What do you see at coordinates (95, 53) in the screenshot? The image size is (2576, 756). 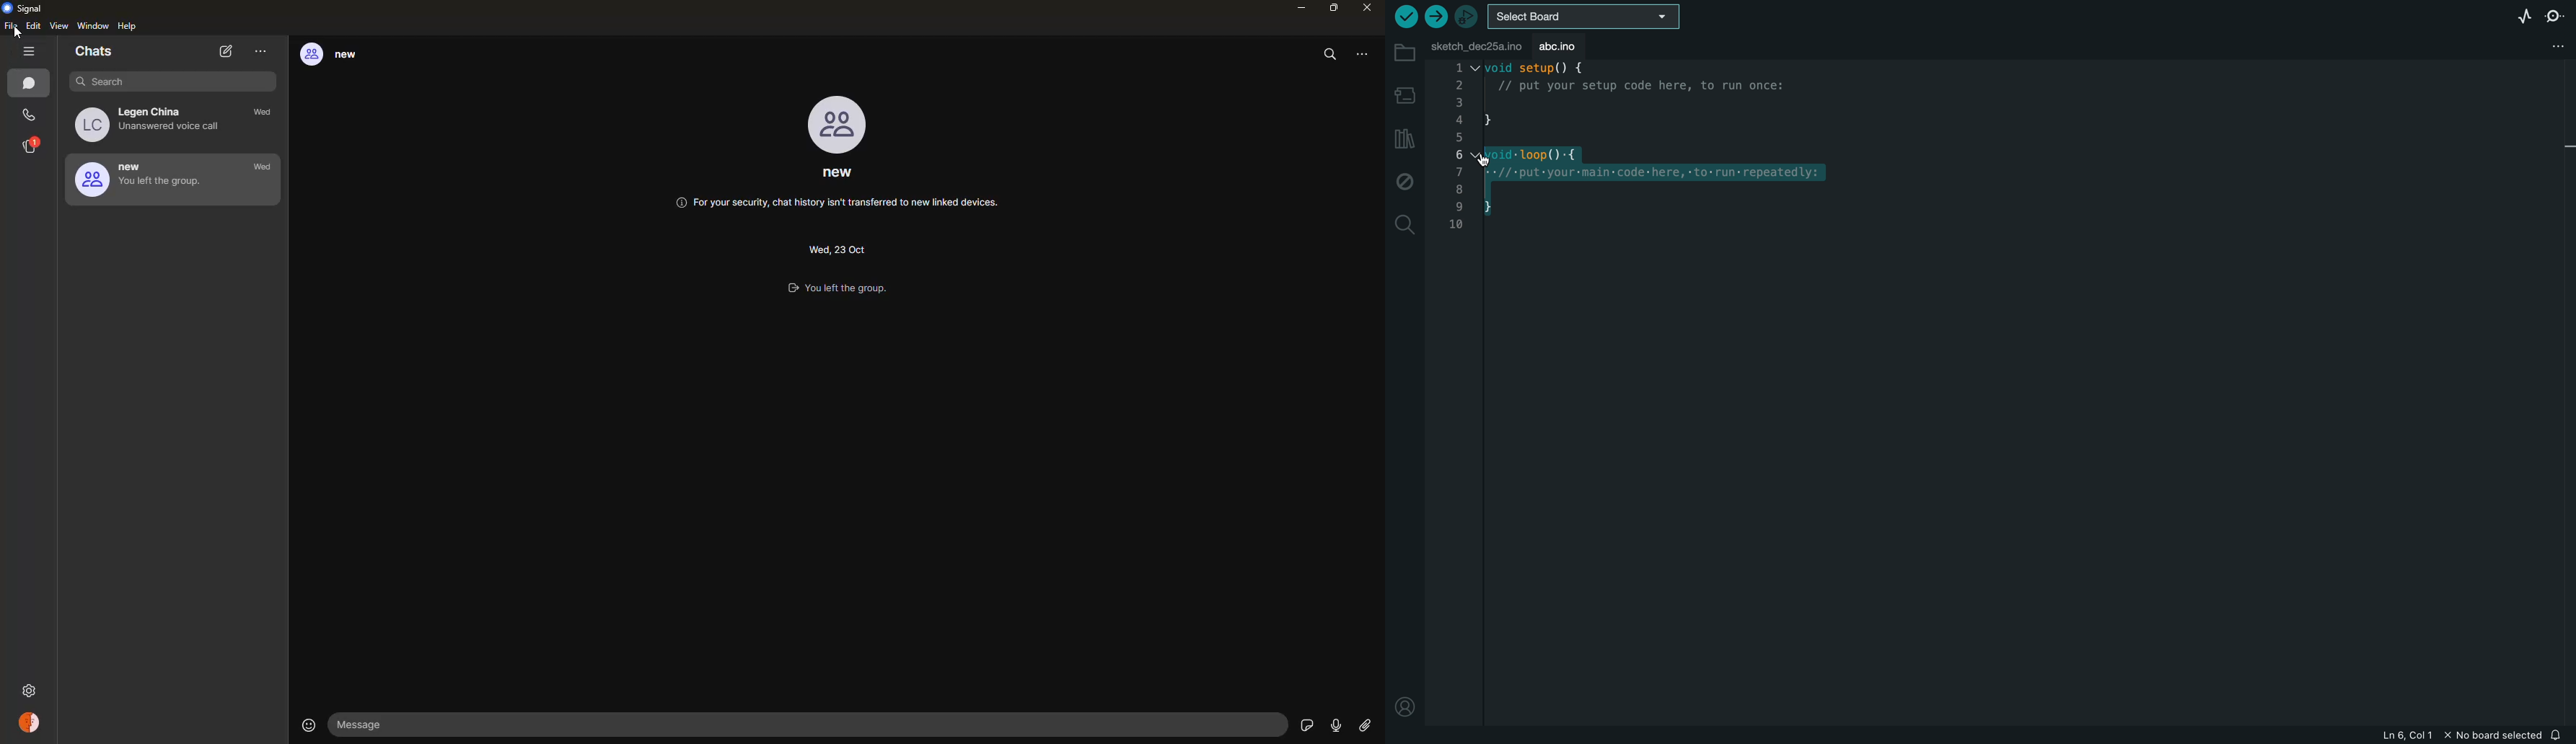 I see `chats` at bounding box center [95, 53].